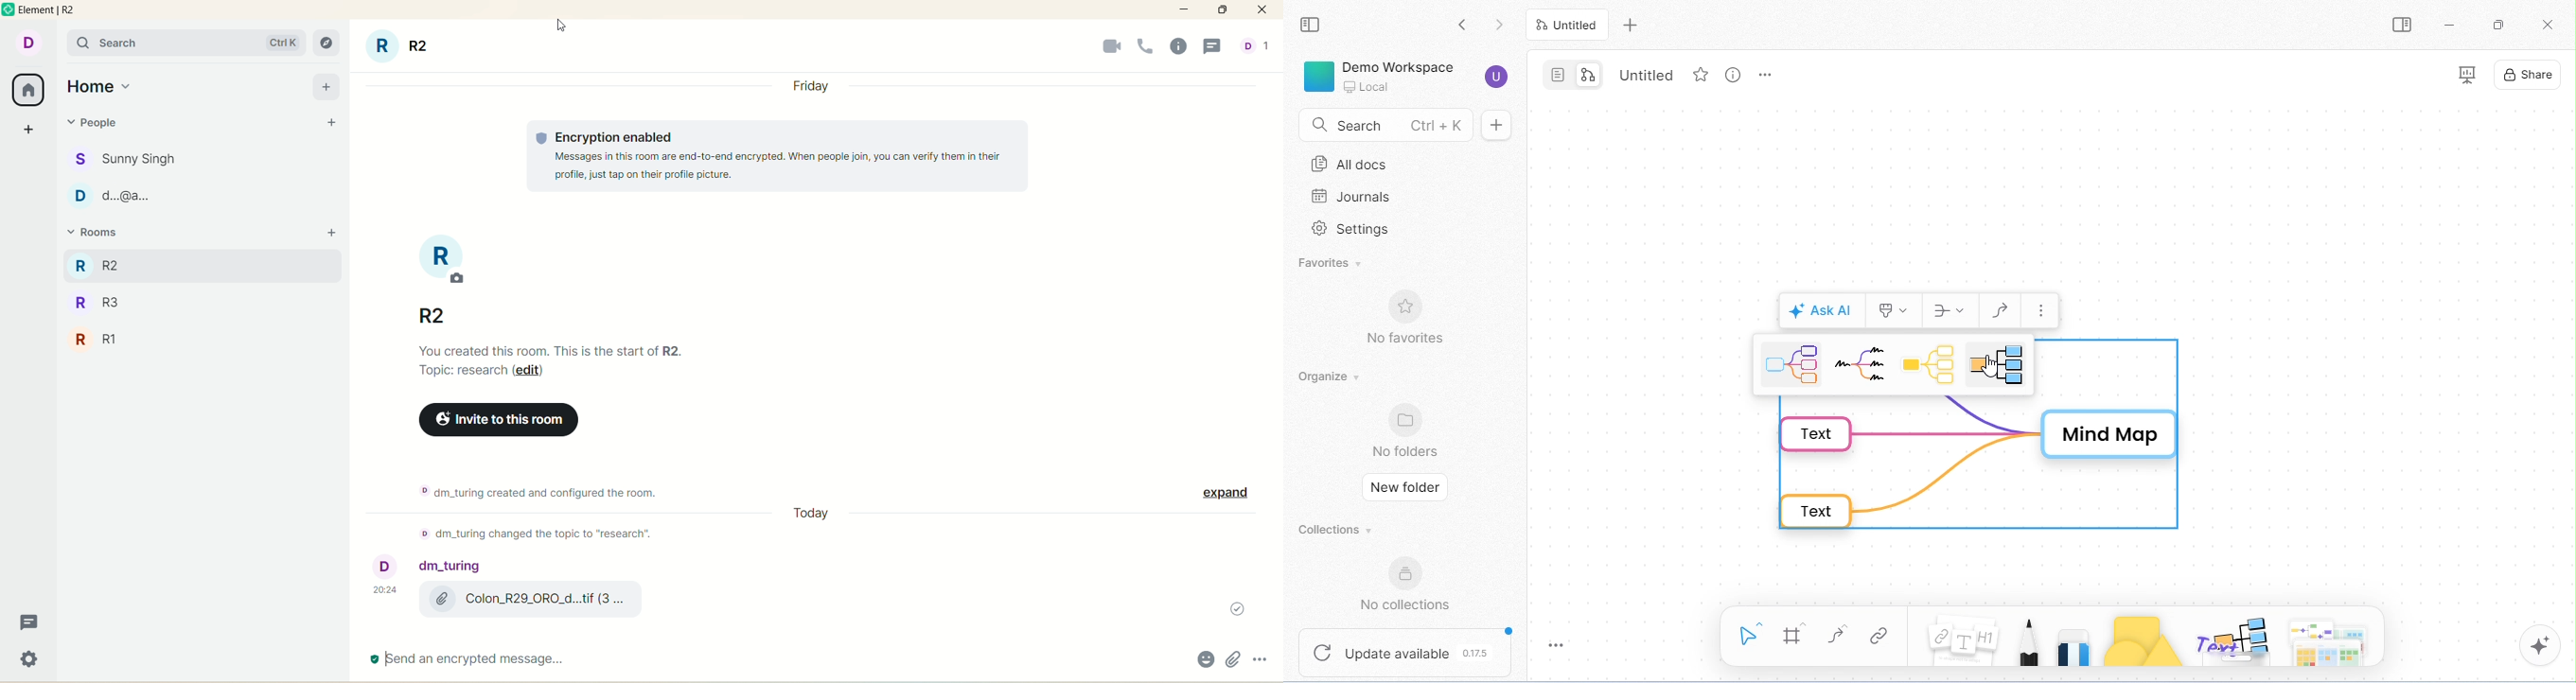  What do you see at coordinates (103, 234) in the screenshot?
I see `rooms` at bounding box center [103, 234].